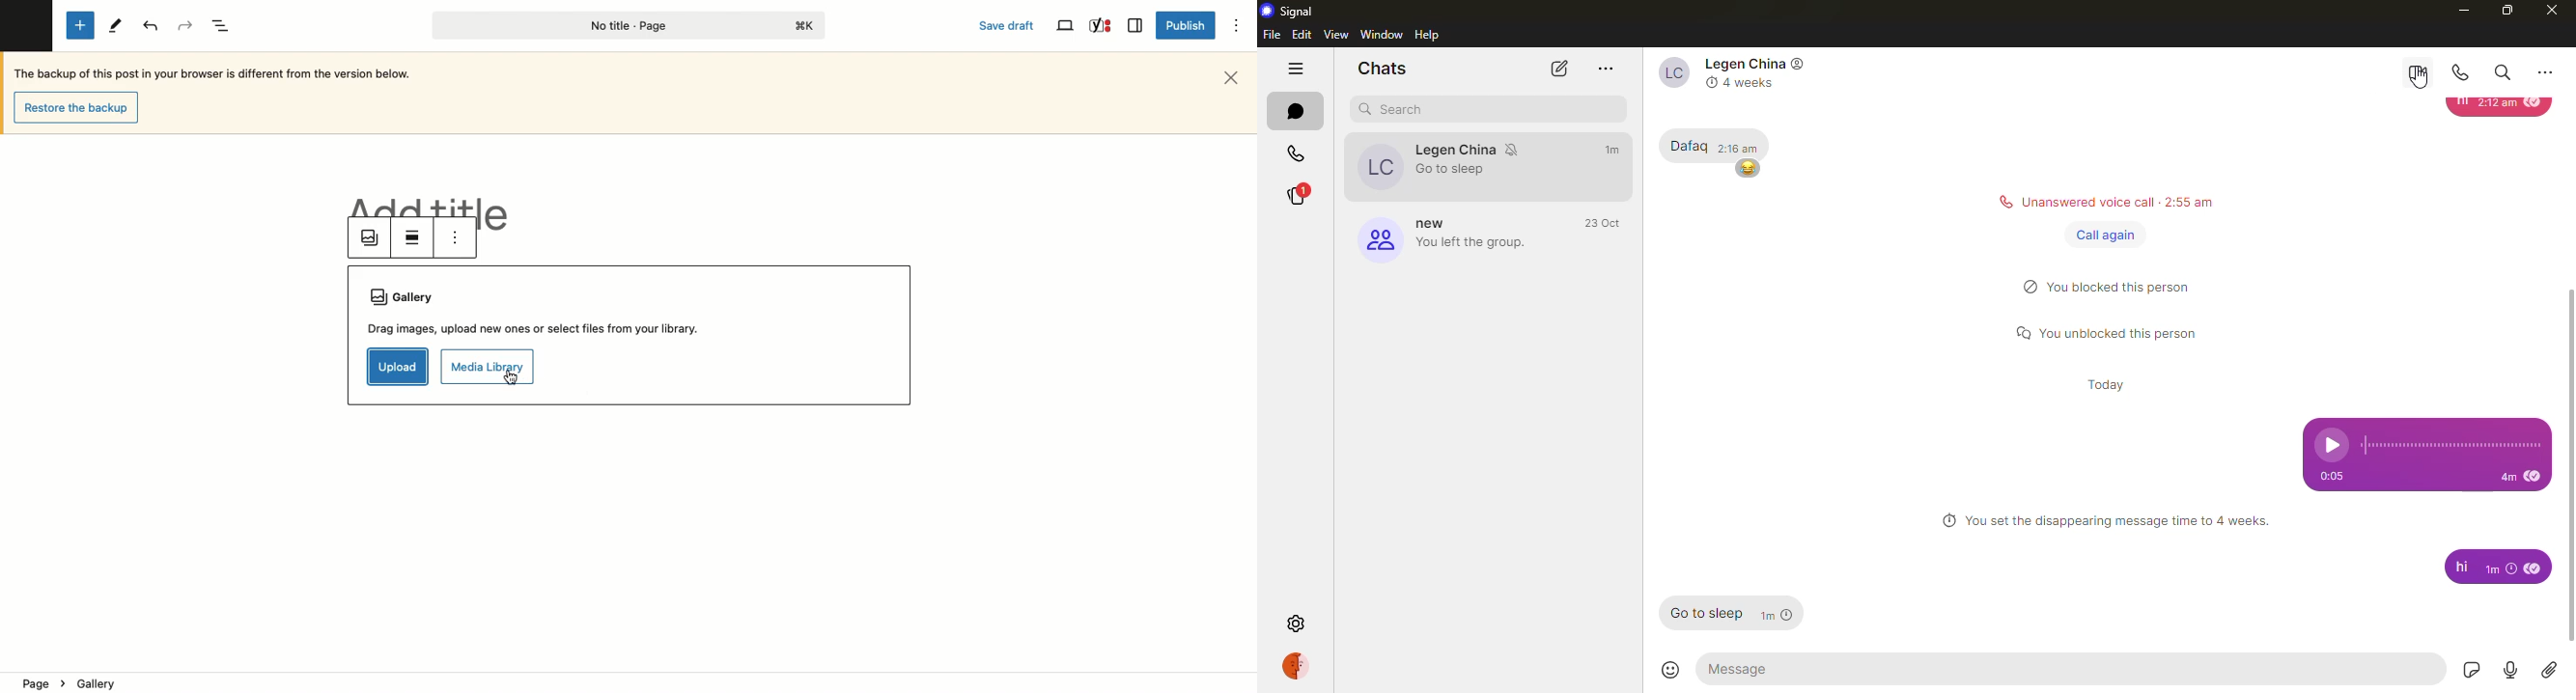  Describe the element at coordinates (1383, 69) in the screenshot. I see `chats` at that location.